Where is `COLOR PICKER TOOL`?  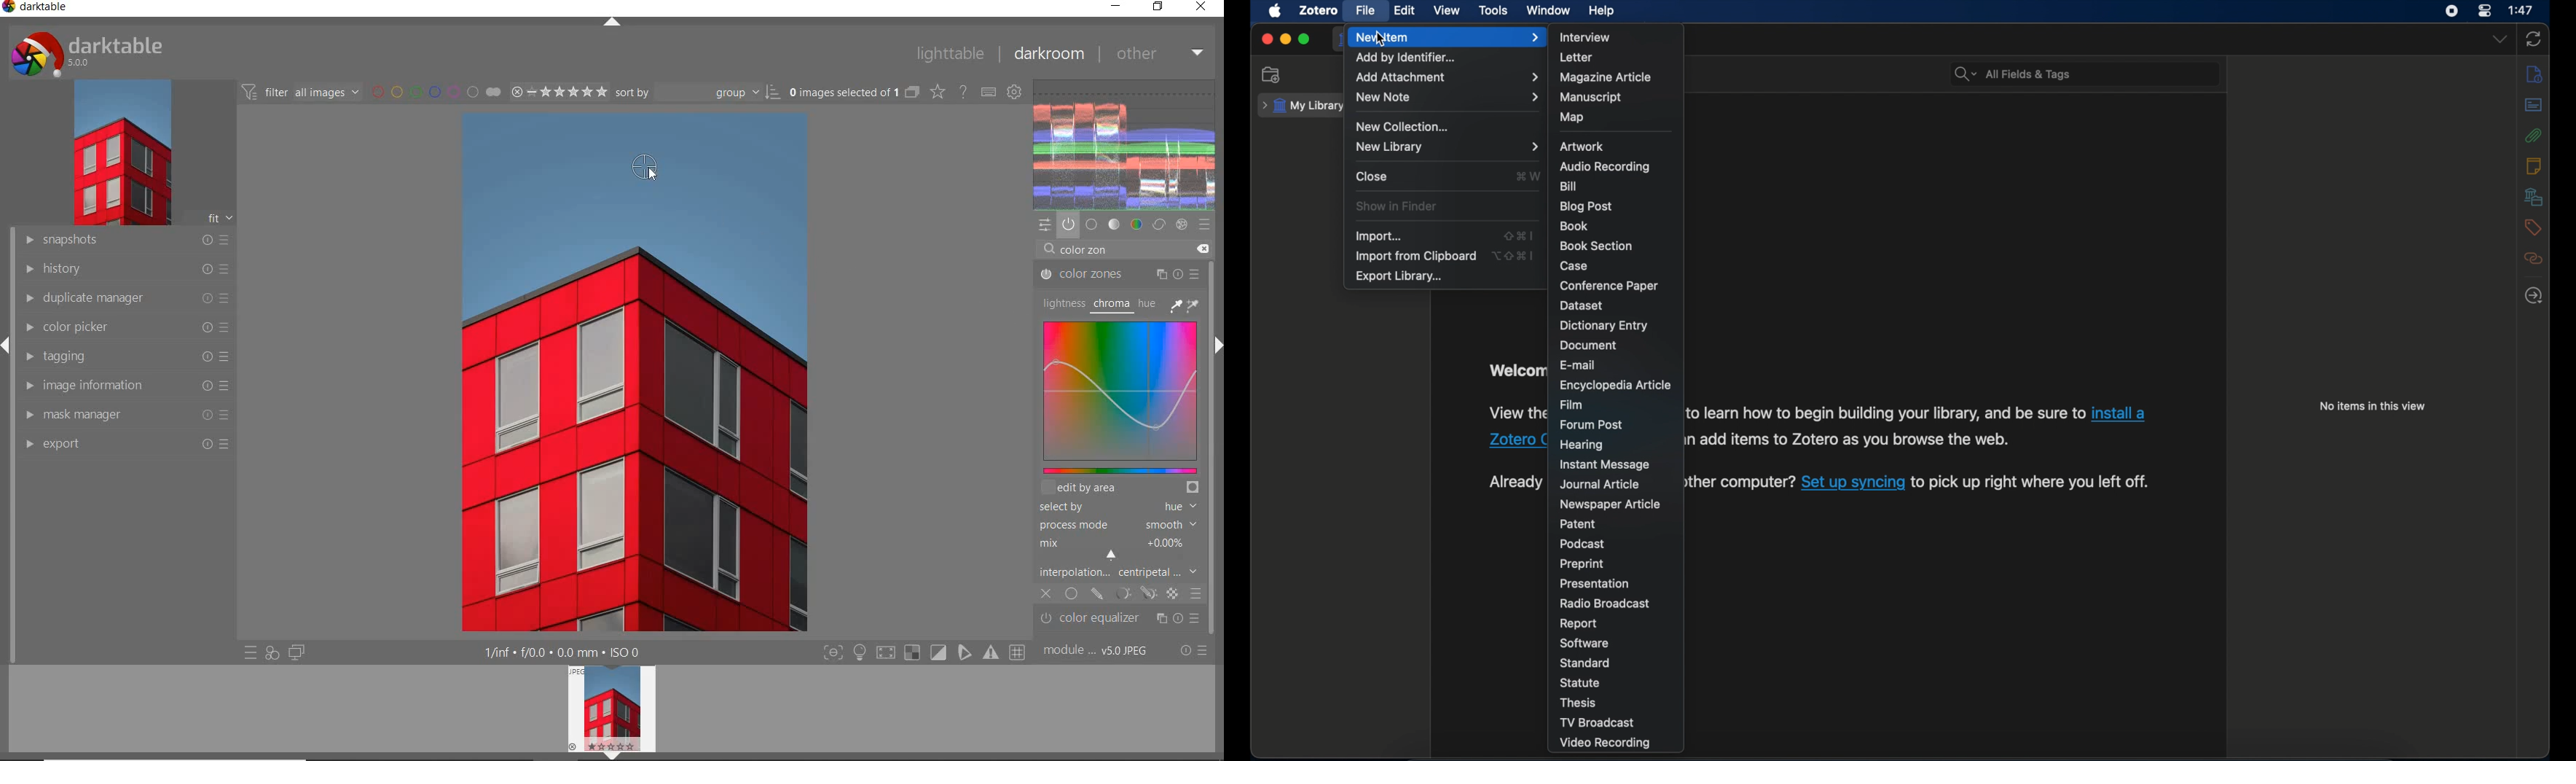
COLOR PICKER TOOL is located at coordinates (645, 168).